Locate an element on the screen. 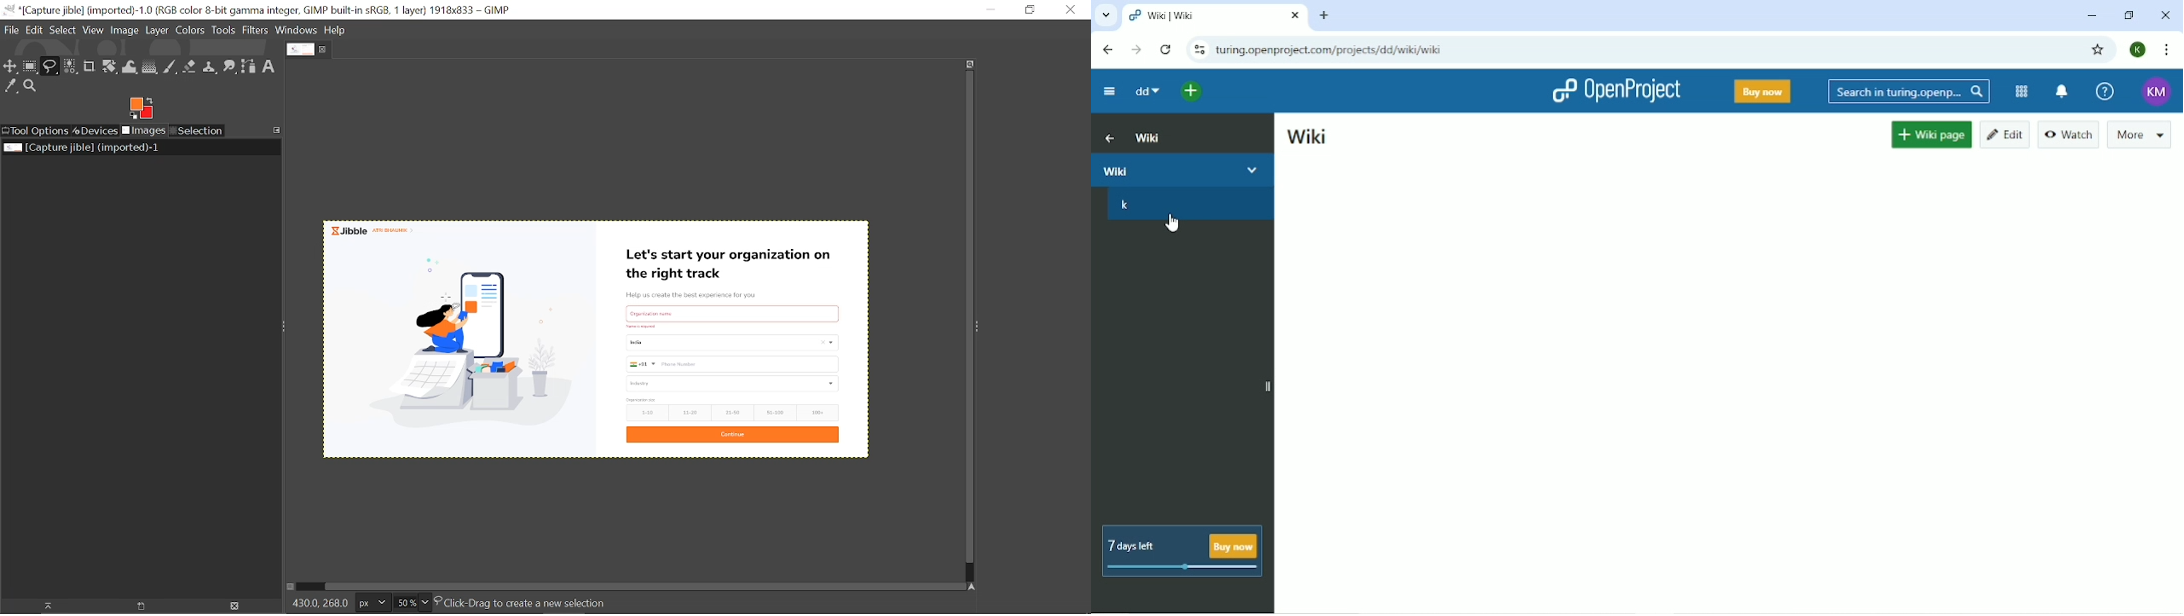 This screenshot has width=2184, height=616. Cursor is located at coordinates (1170, 222).